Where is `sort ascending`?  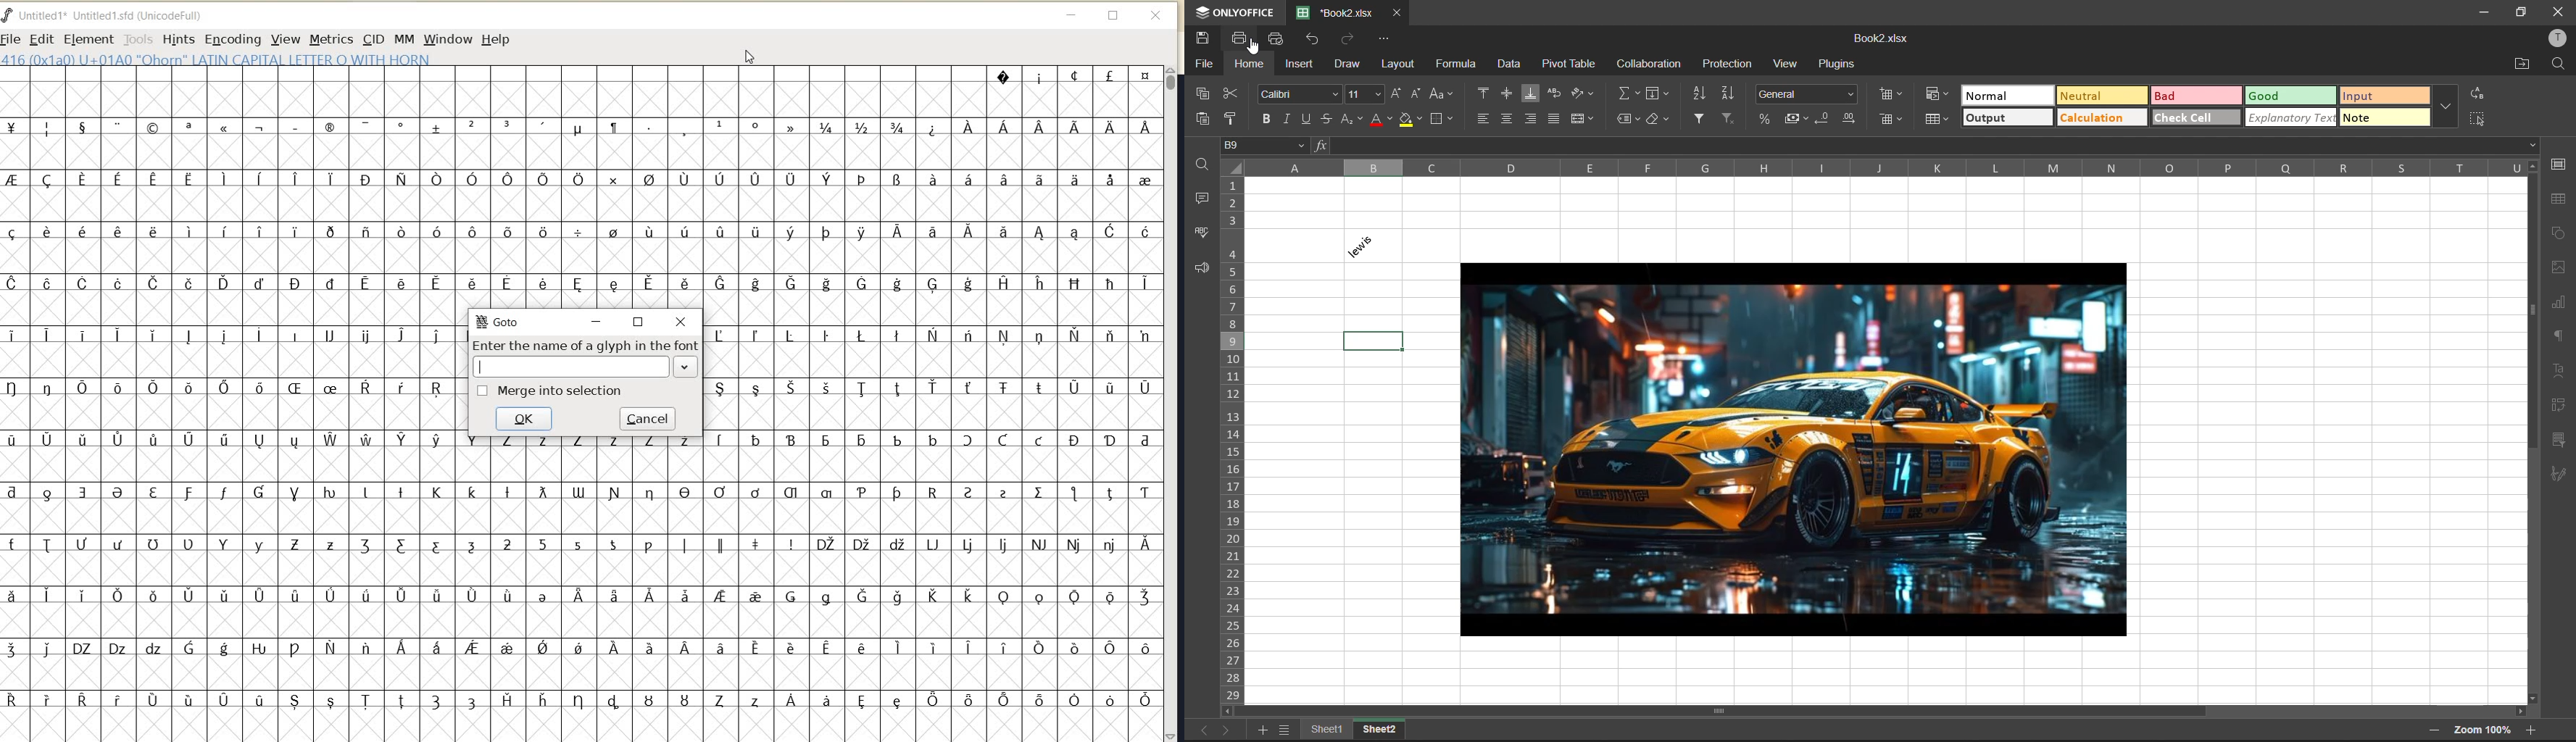 sort ascending is located at coordinates (1700, 95).